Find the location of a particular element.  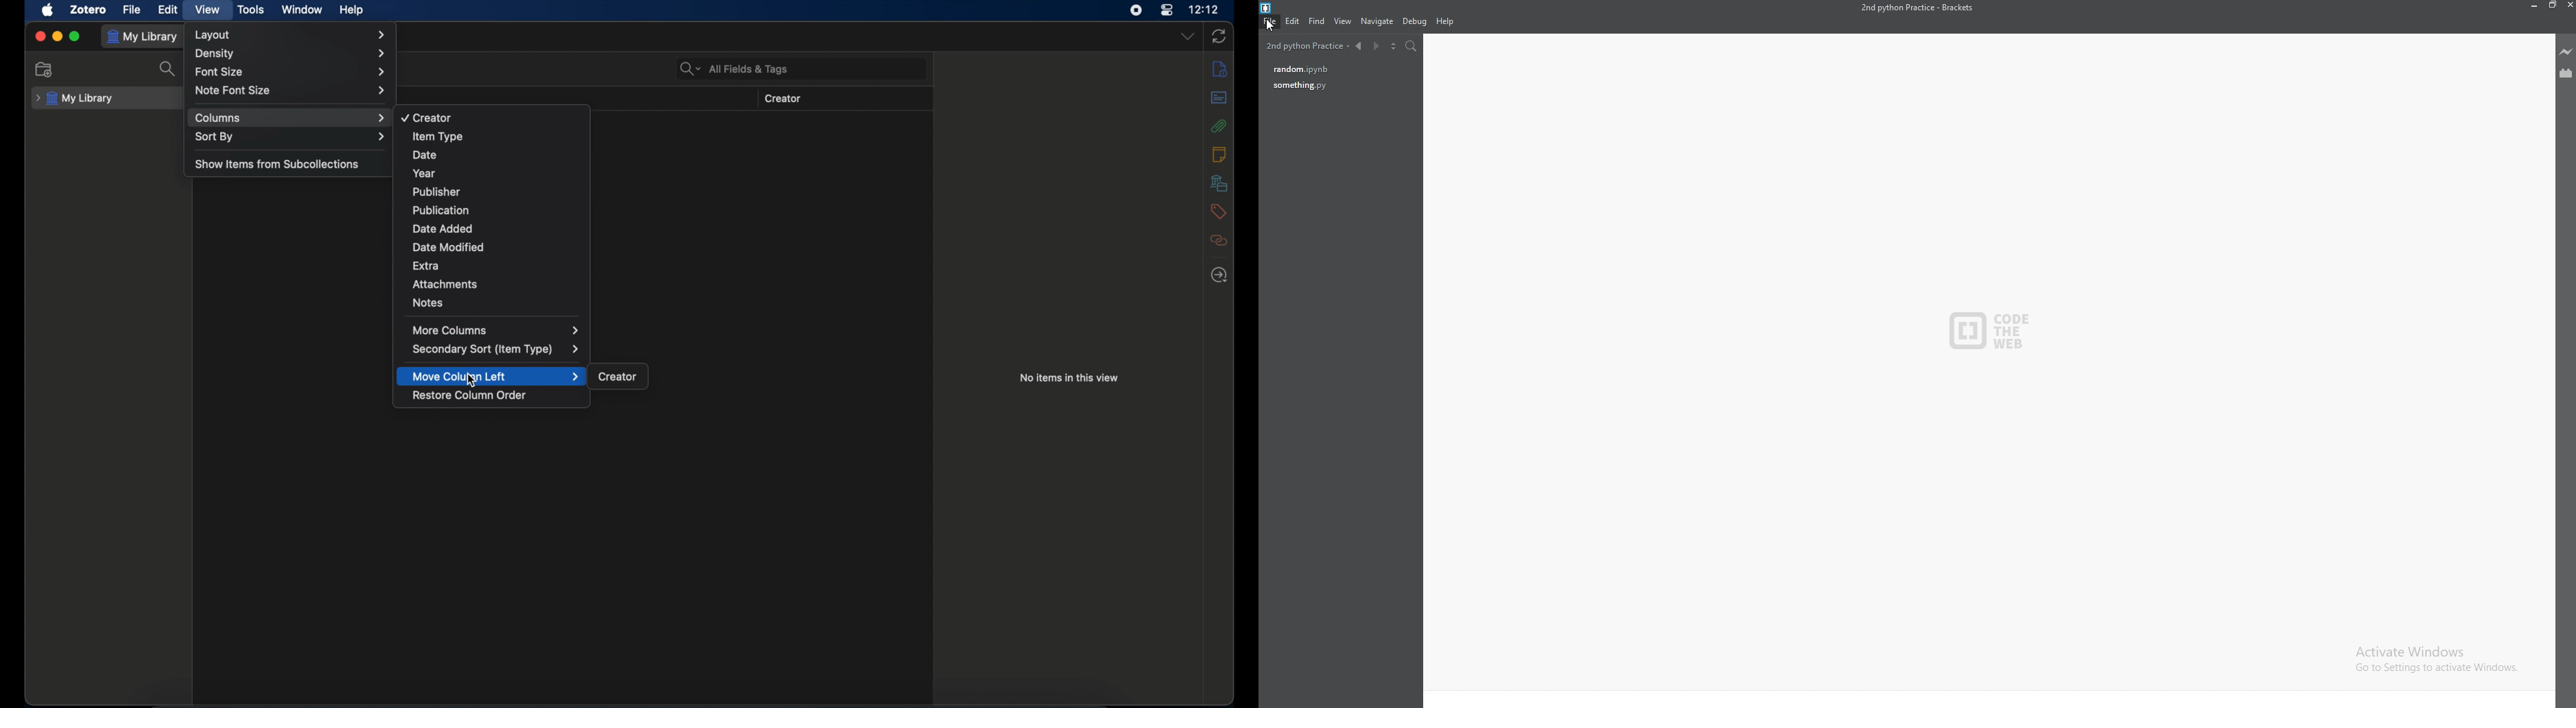

close is located at coordinates (40, 36).